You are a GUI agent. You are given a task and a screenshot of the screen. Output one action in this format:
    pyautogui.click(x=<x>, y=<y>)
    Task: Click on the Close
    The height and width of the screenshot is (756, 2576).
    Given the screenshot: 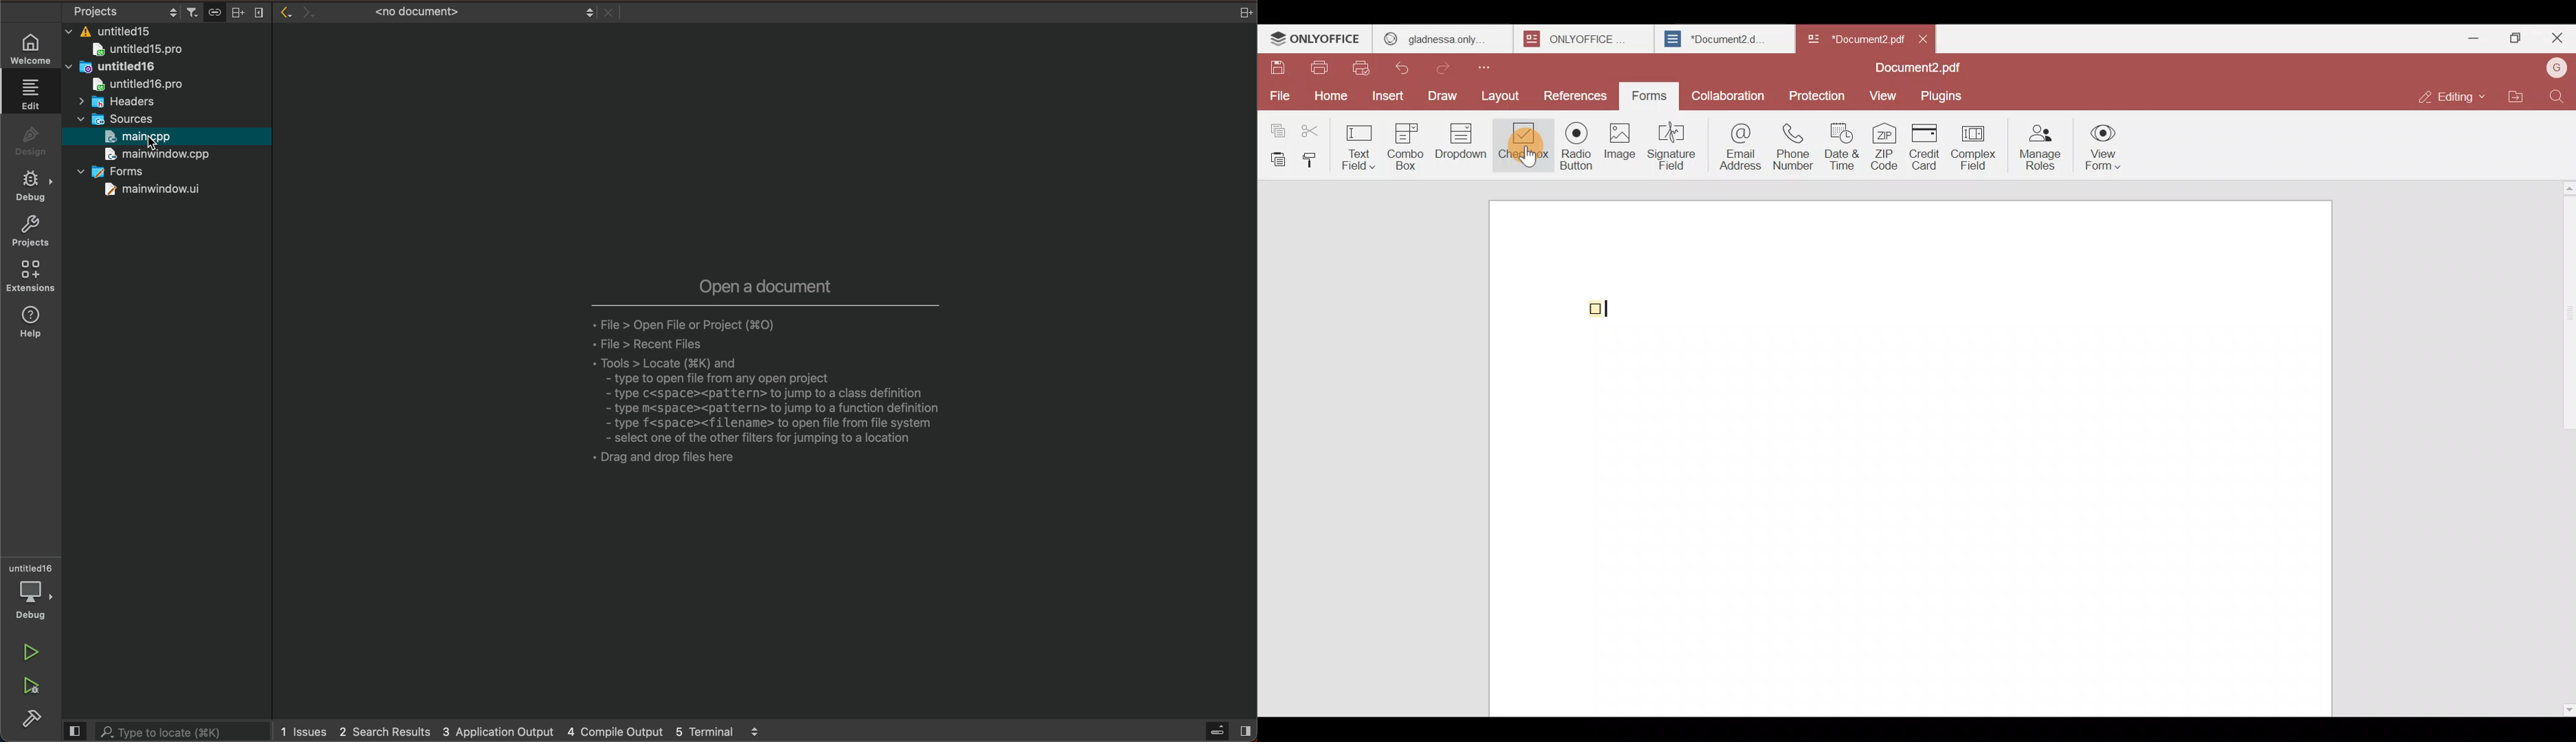 What is the action you would take?
    pyautogui.click(x=1929, y=38)
    